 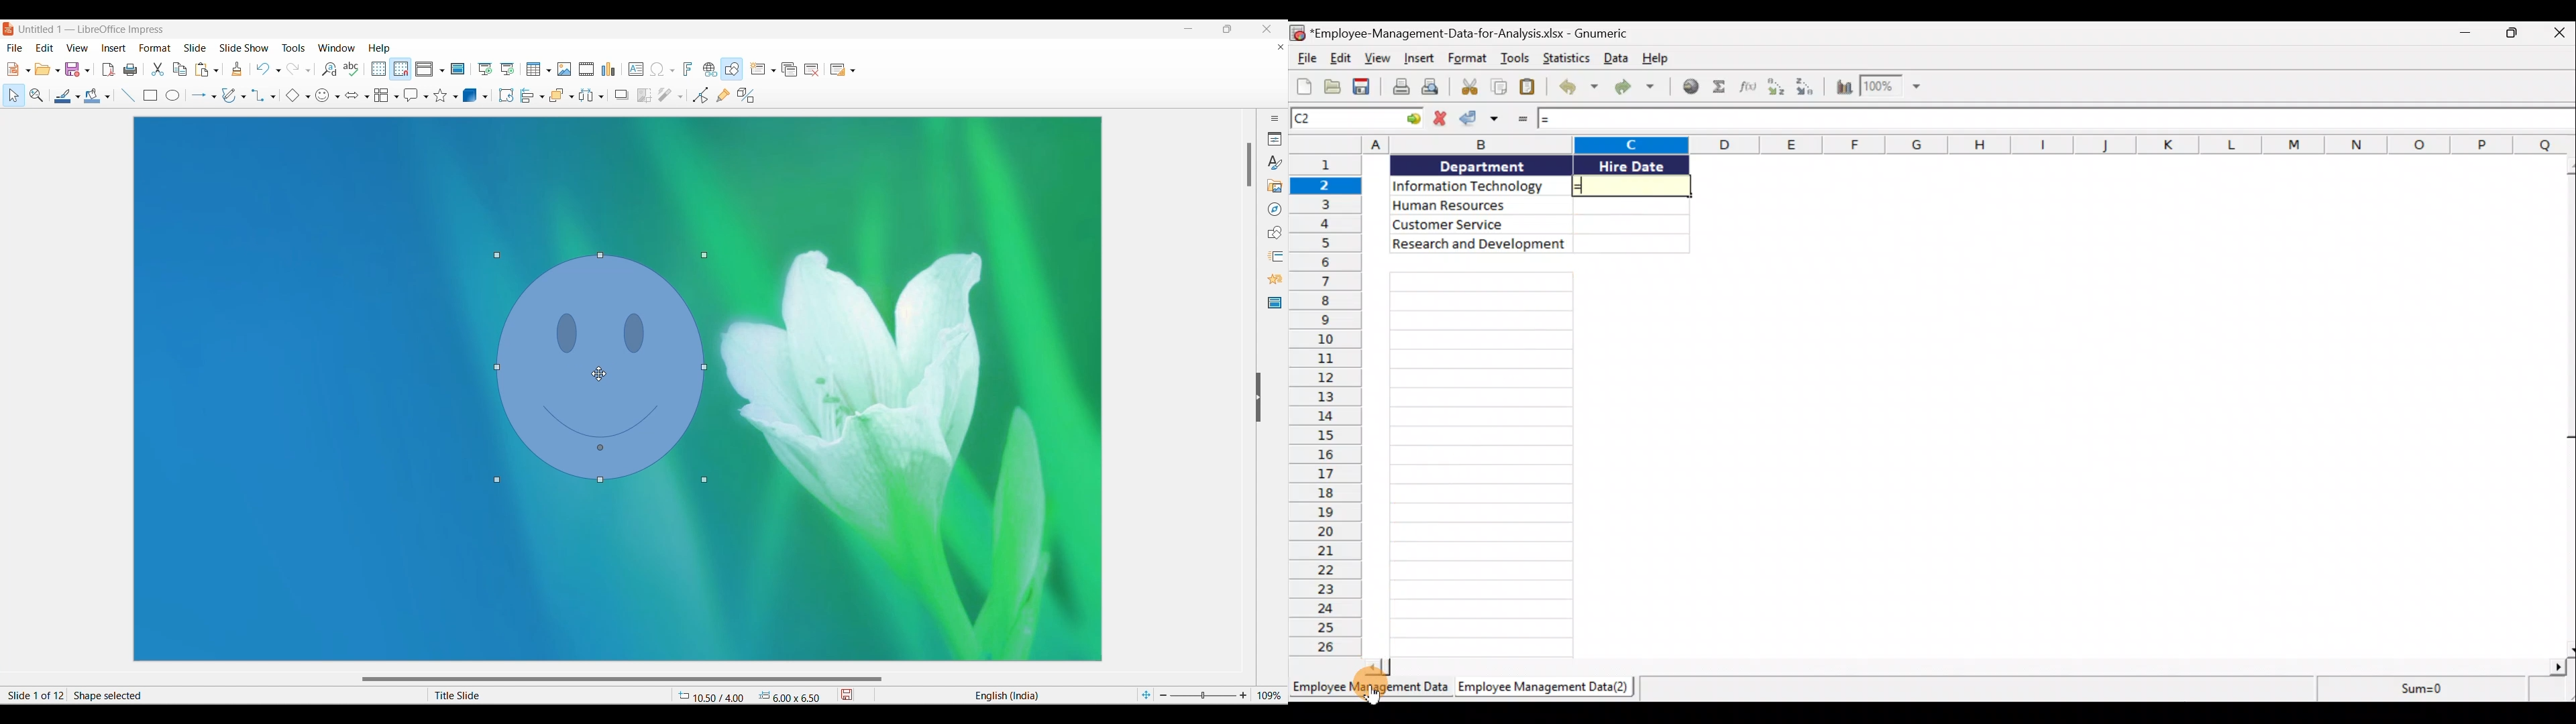 What do you see at coordinates (1228, 29) in the screenshot?
I see `Show interface in a smaller tab` at bounding box center [1228, 29].